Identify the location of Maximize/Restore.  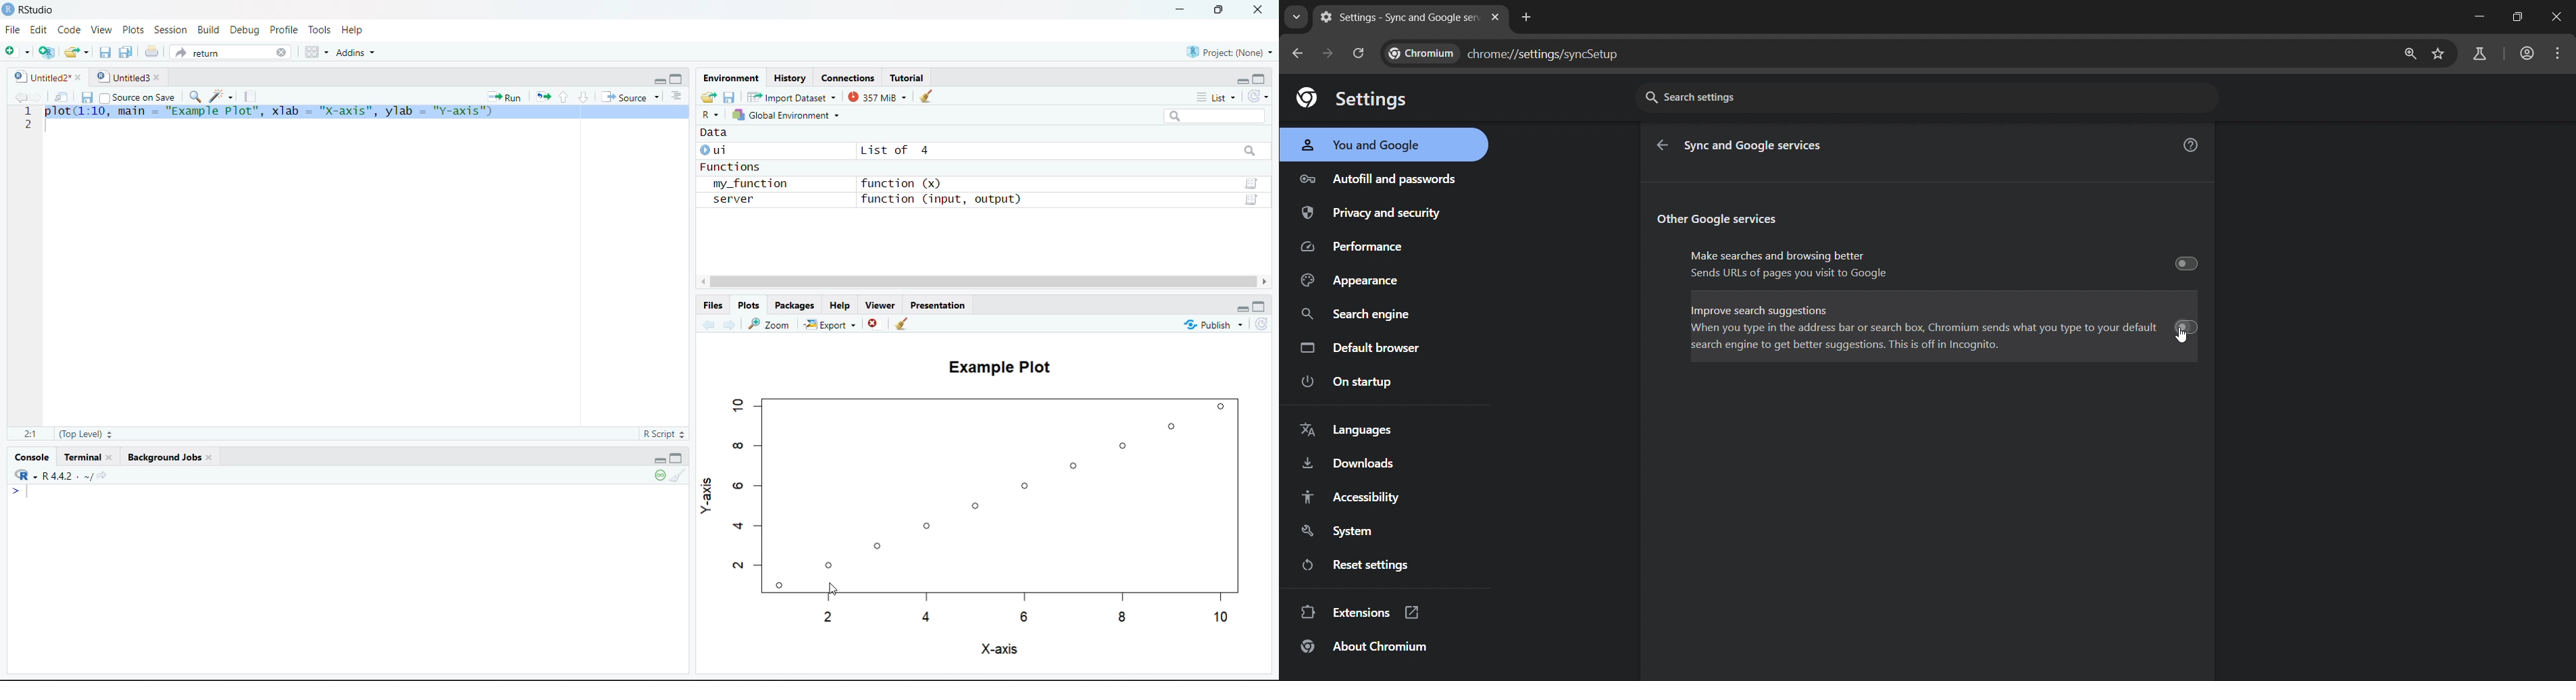
(1261, 307).